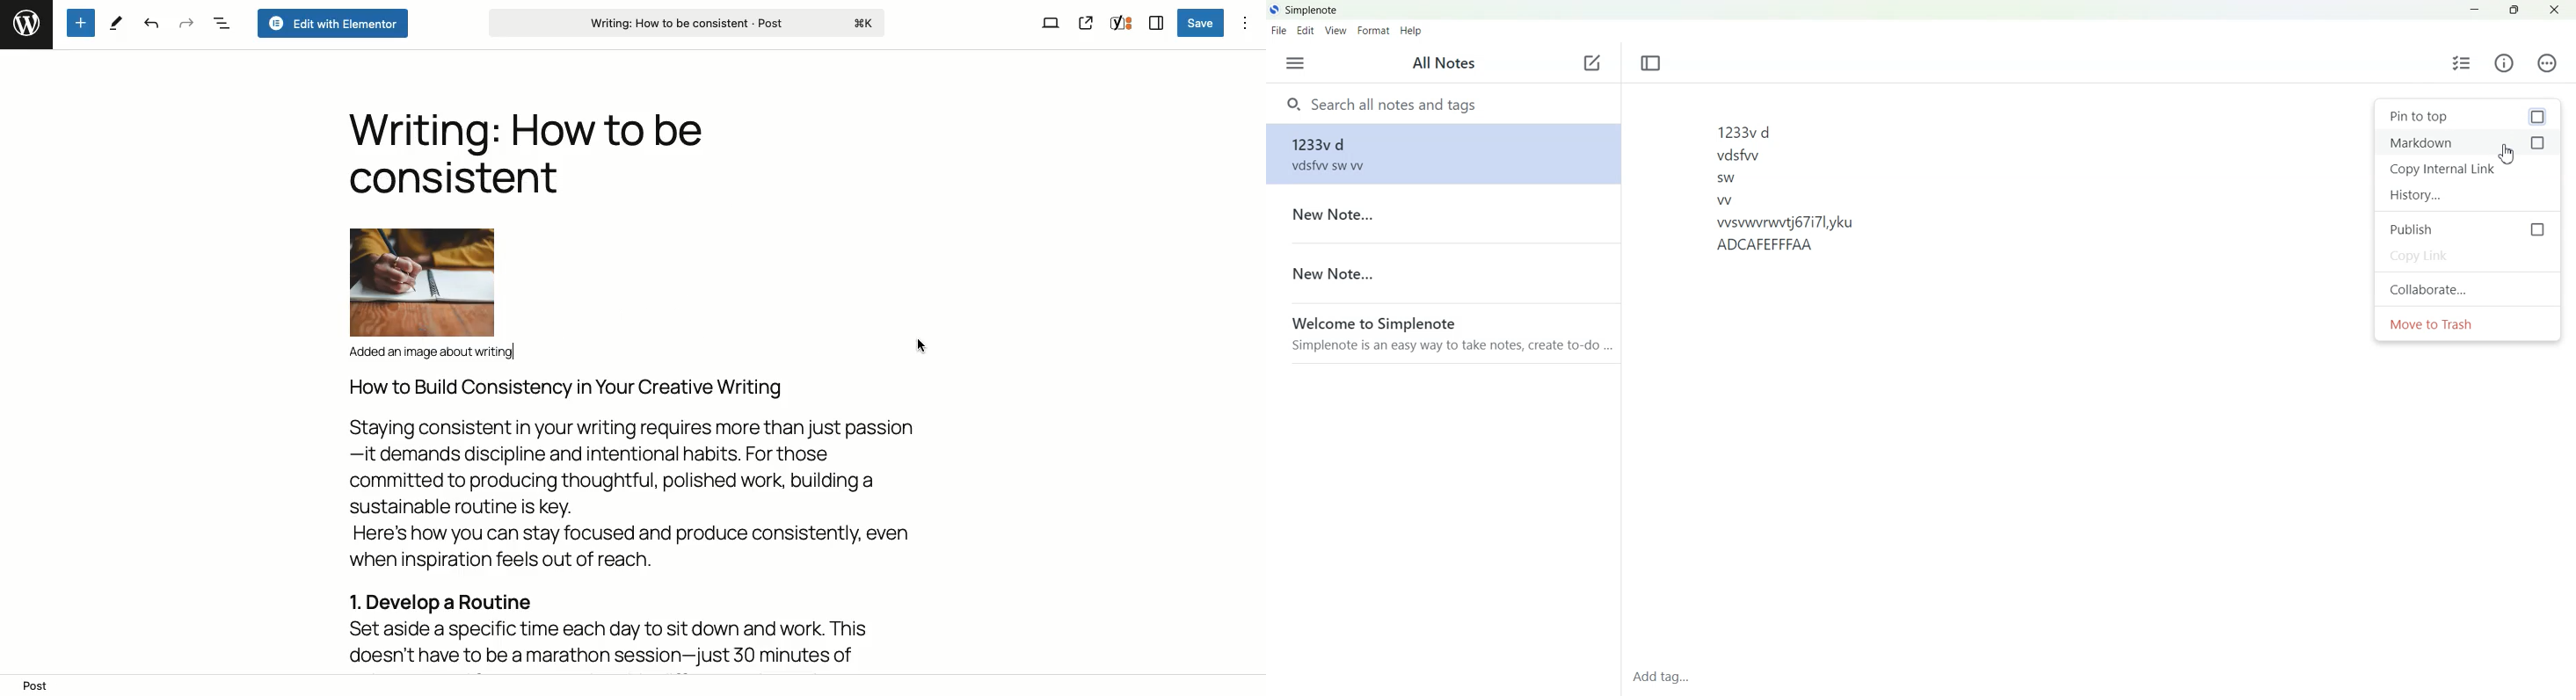 The image size is (2576, 700). Describe the element at coordinates (2476, 10) in the screenshot. I see `Minimize` at that location.